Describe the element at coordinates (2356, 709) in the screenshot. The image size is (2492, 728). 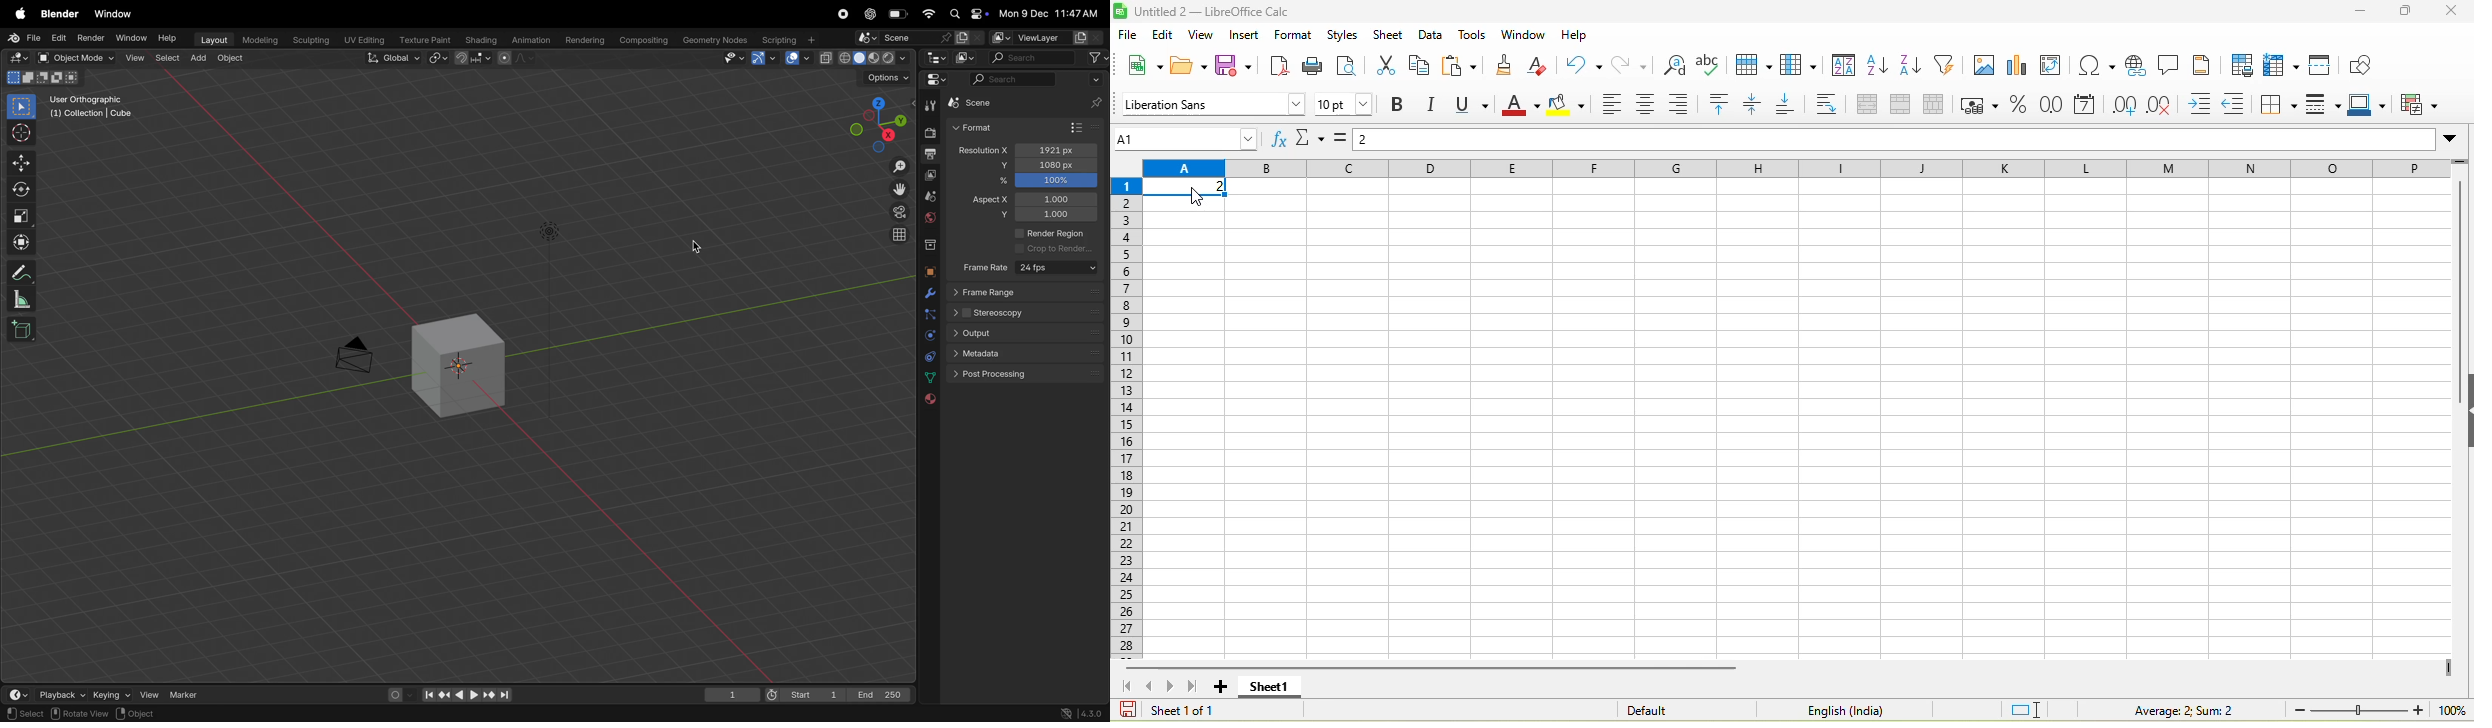
I see `zoom` at that location.